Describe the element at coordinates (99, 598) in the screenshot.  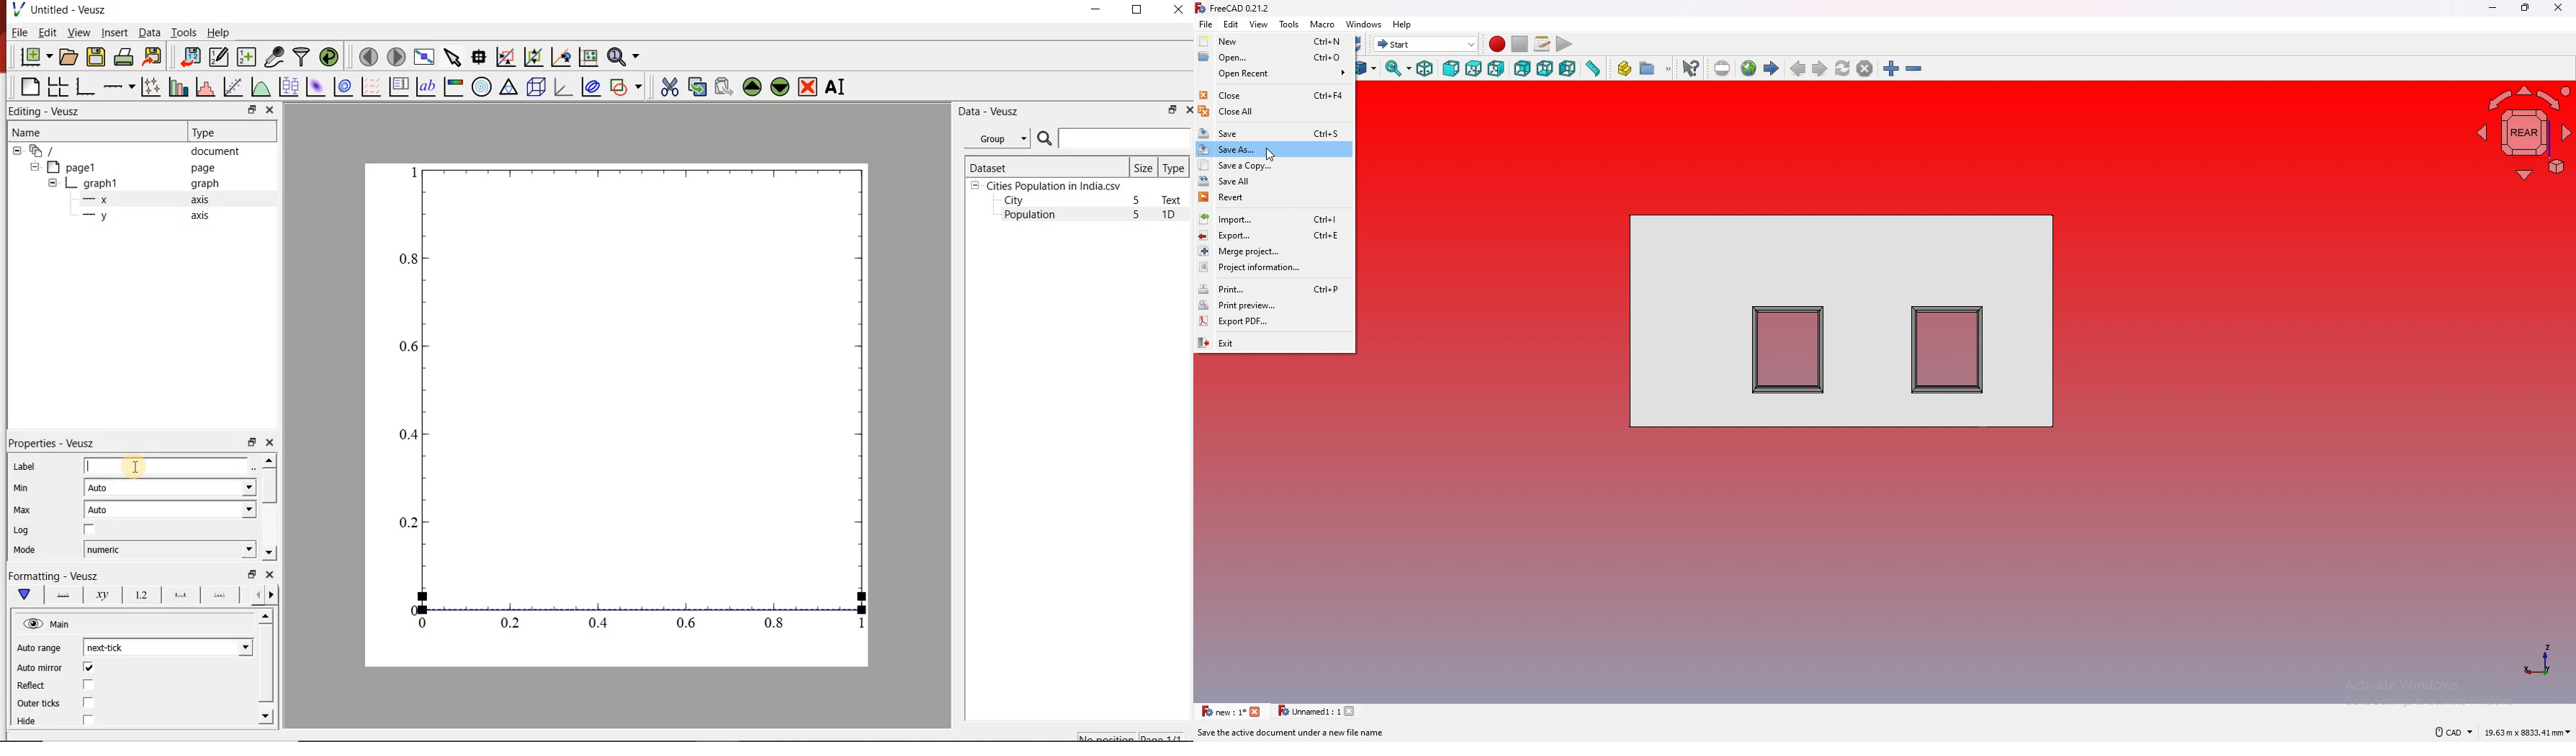
I see `Axis Label` at that location.